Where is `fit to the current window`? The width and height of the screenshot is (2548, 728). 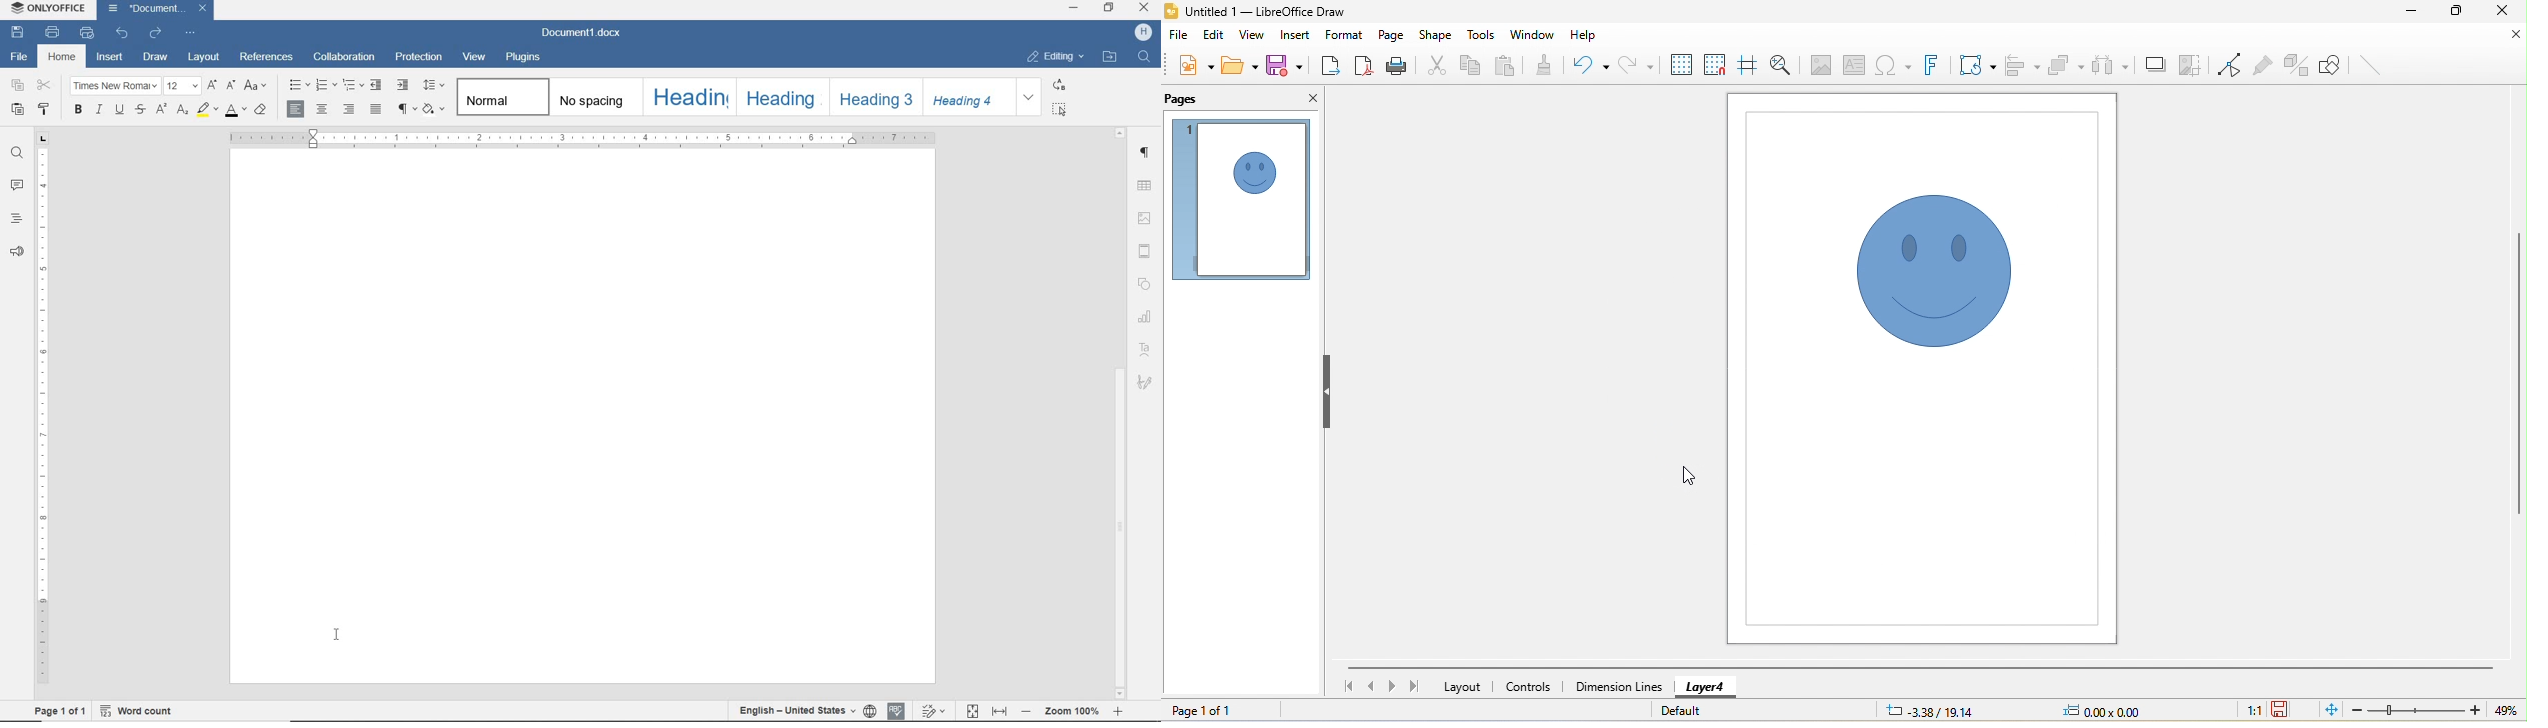
fit to the current window is located at coordinates (2326, 710).